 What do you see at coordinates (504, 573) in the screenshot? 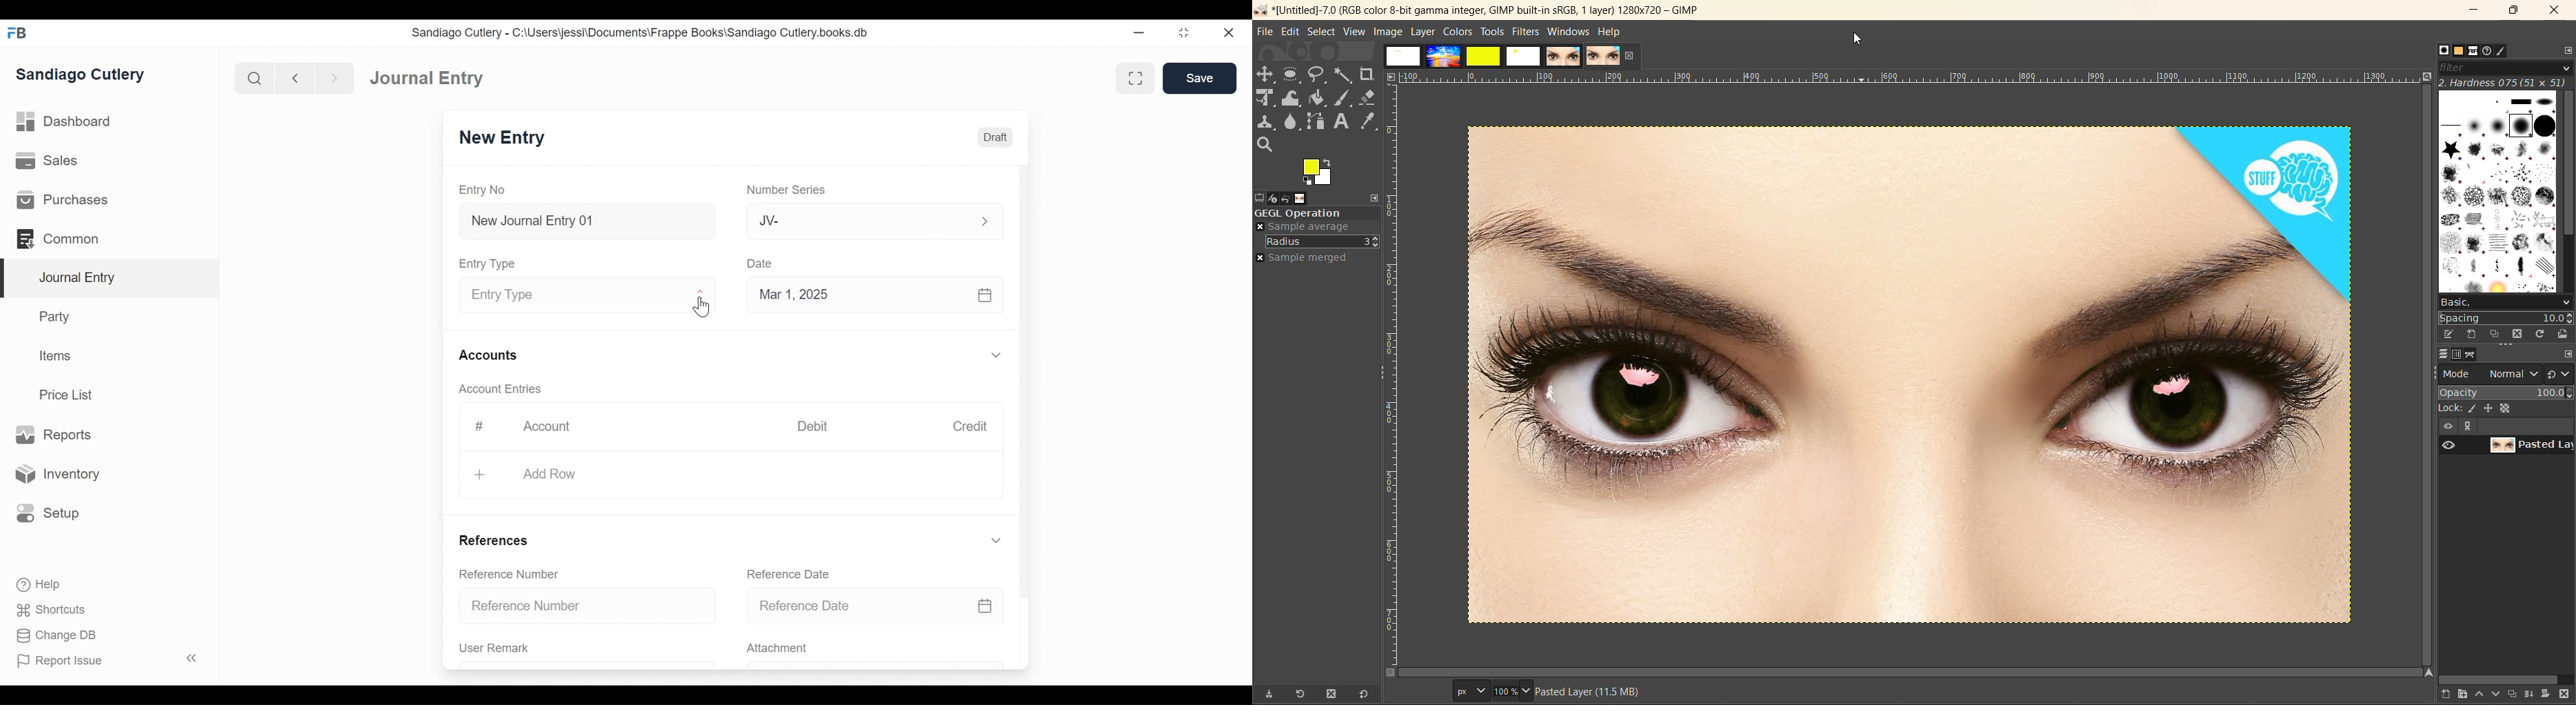
I see `Reference Number` at bounding box center [504, 573].